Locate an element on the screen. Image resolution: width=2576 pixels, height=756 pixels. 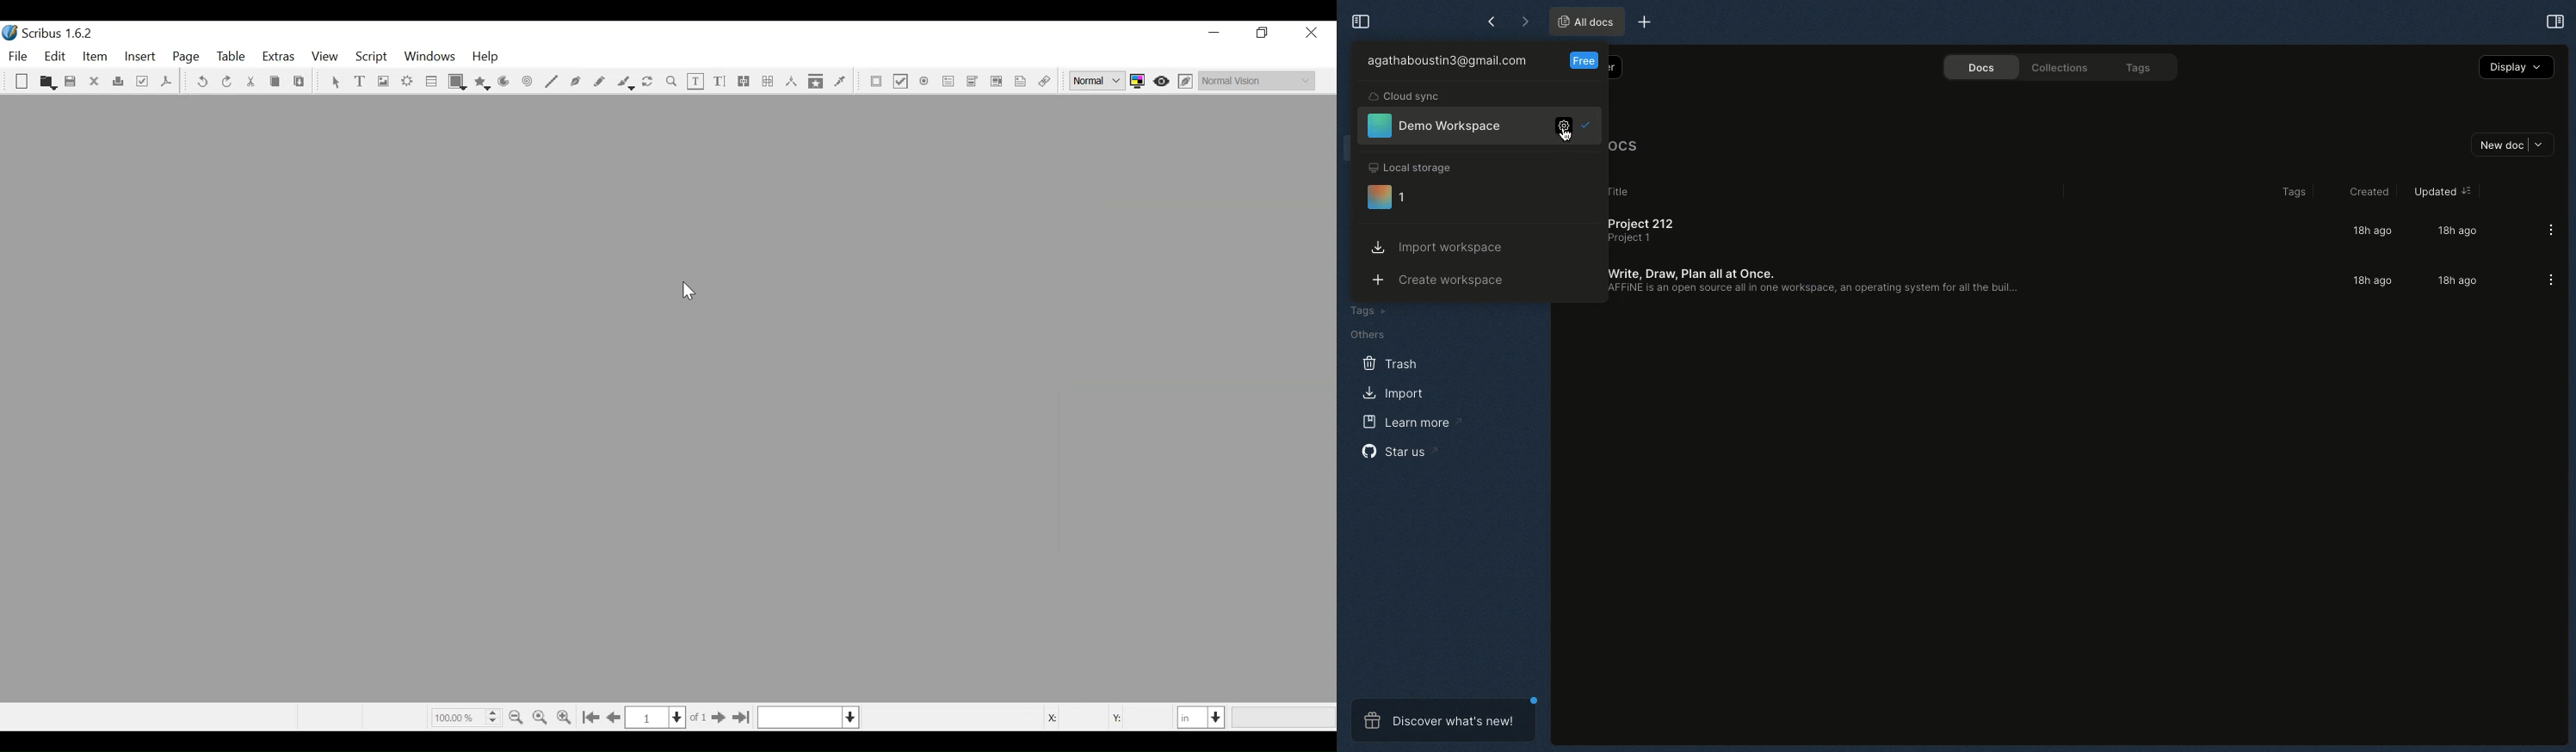
Text Annotation is located at coordinates (1019, 82).